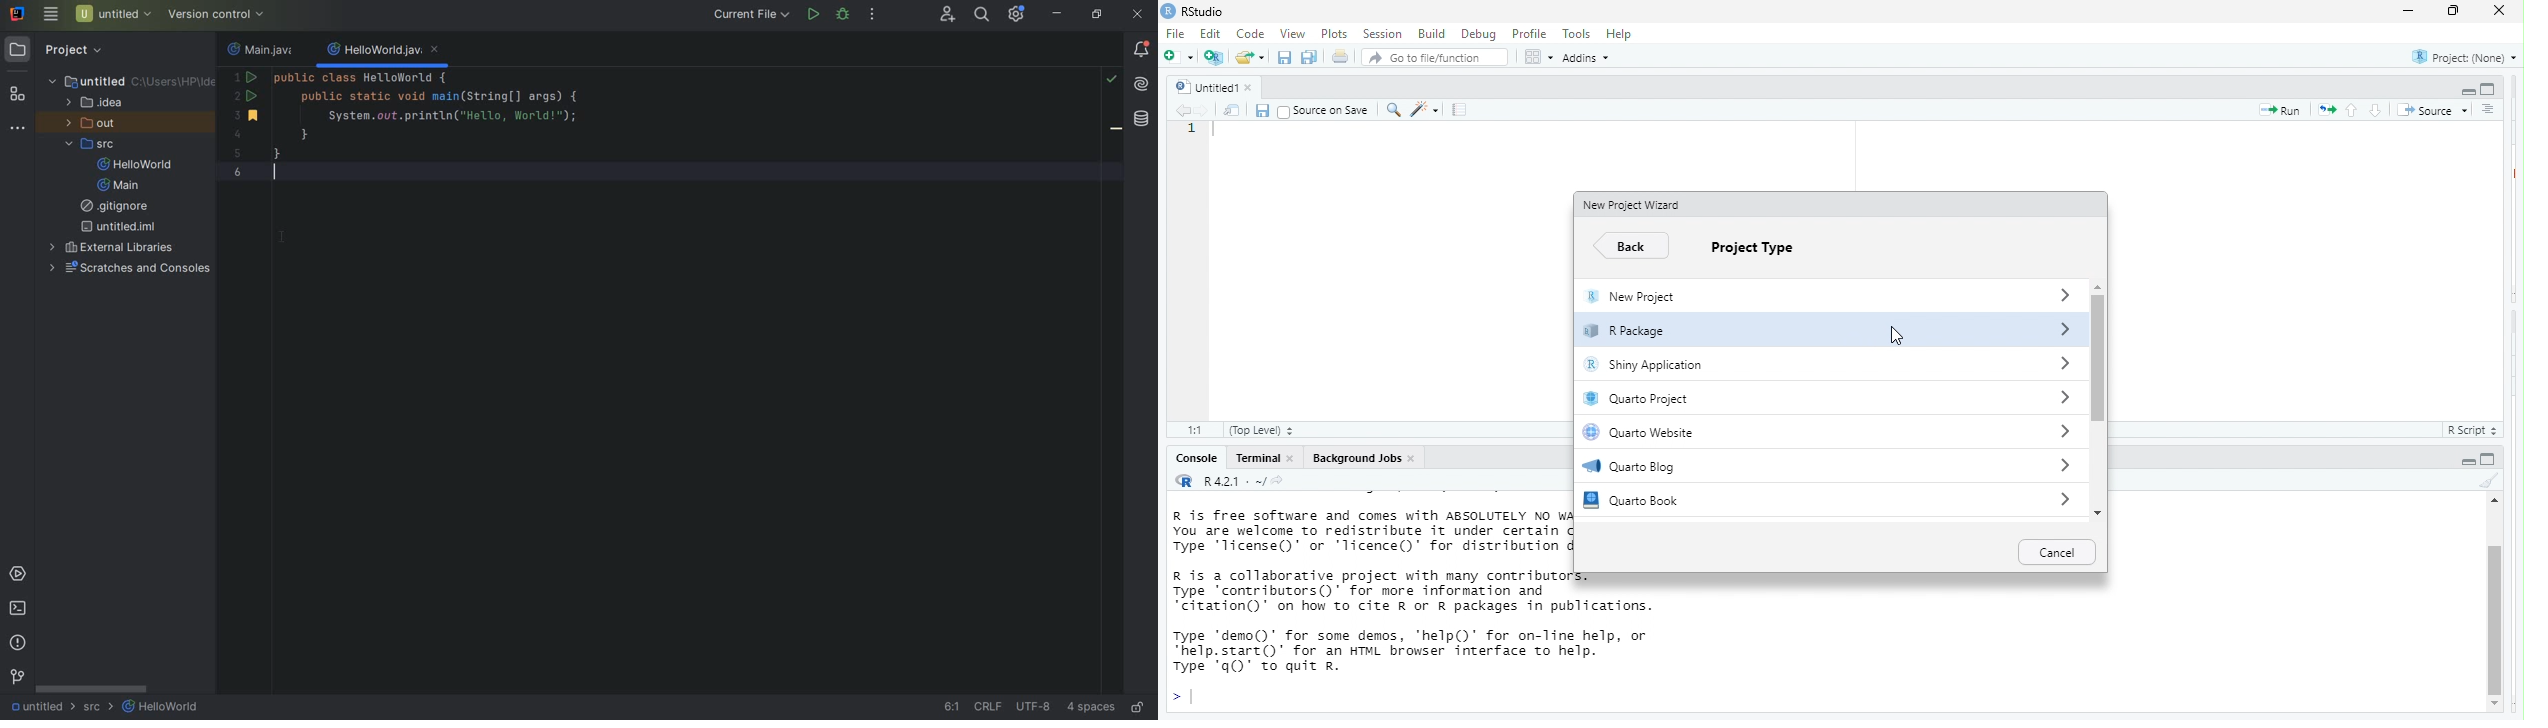 The height and width of the screenshot is (728, 2548). Describe the element at coordinates (1291, 34) in the screenshot. I see `View` at that location.